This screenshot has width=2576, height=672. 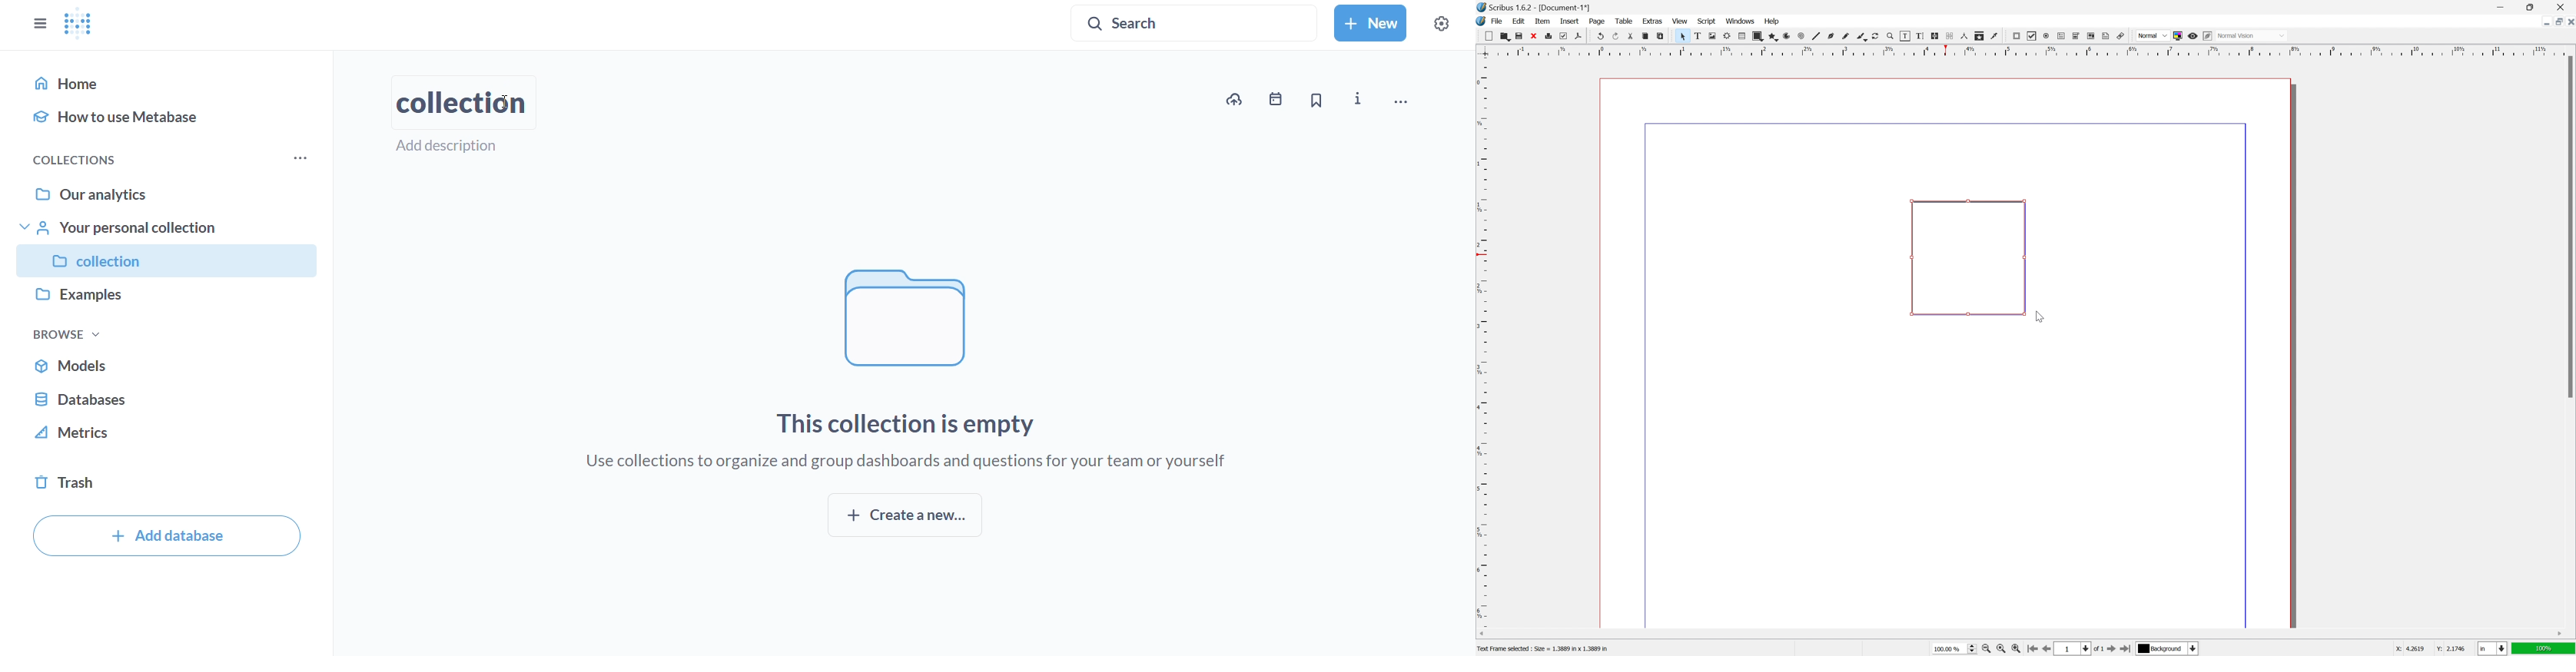 What do you see at coordinates (2113, 650) in the screenshot?
I see `go to next page` at bounding box center [2113, 650].